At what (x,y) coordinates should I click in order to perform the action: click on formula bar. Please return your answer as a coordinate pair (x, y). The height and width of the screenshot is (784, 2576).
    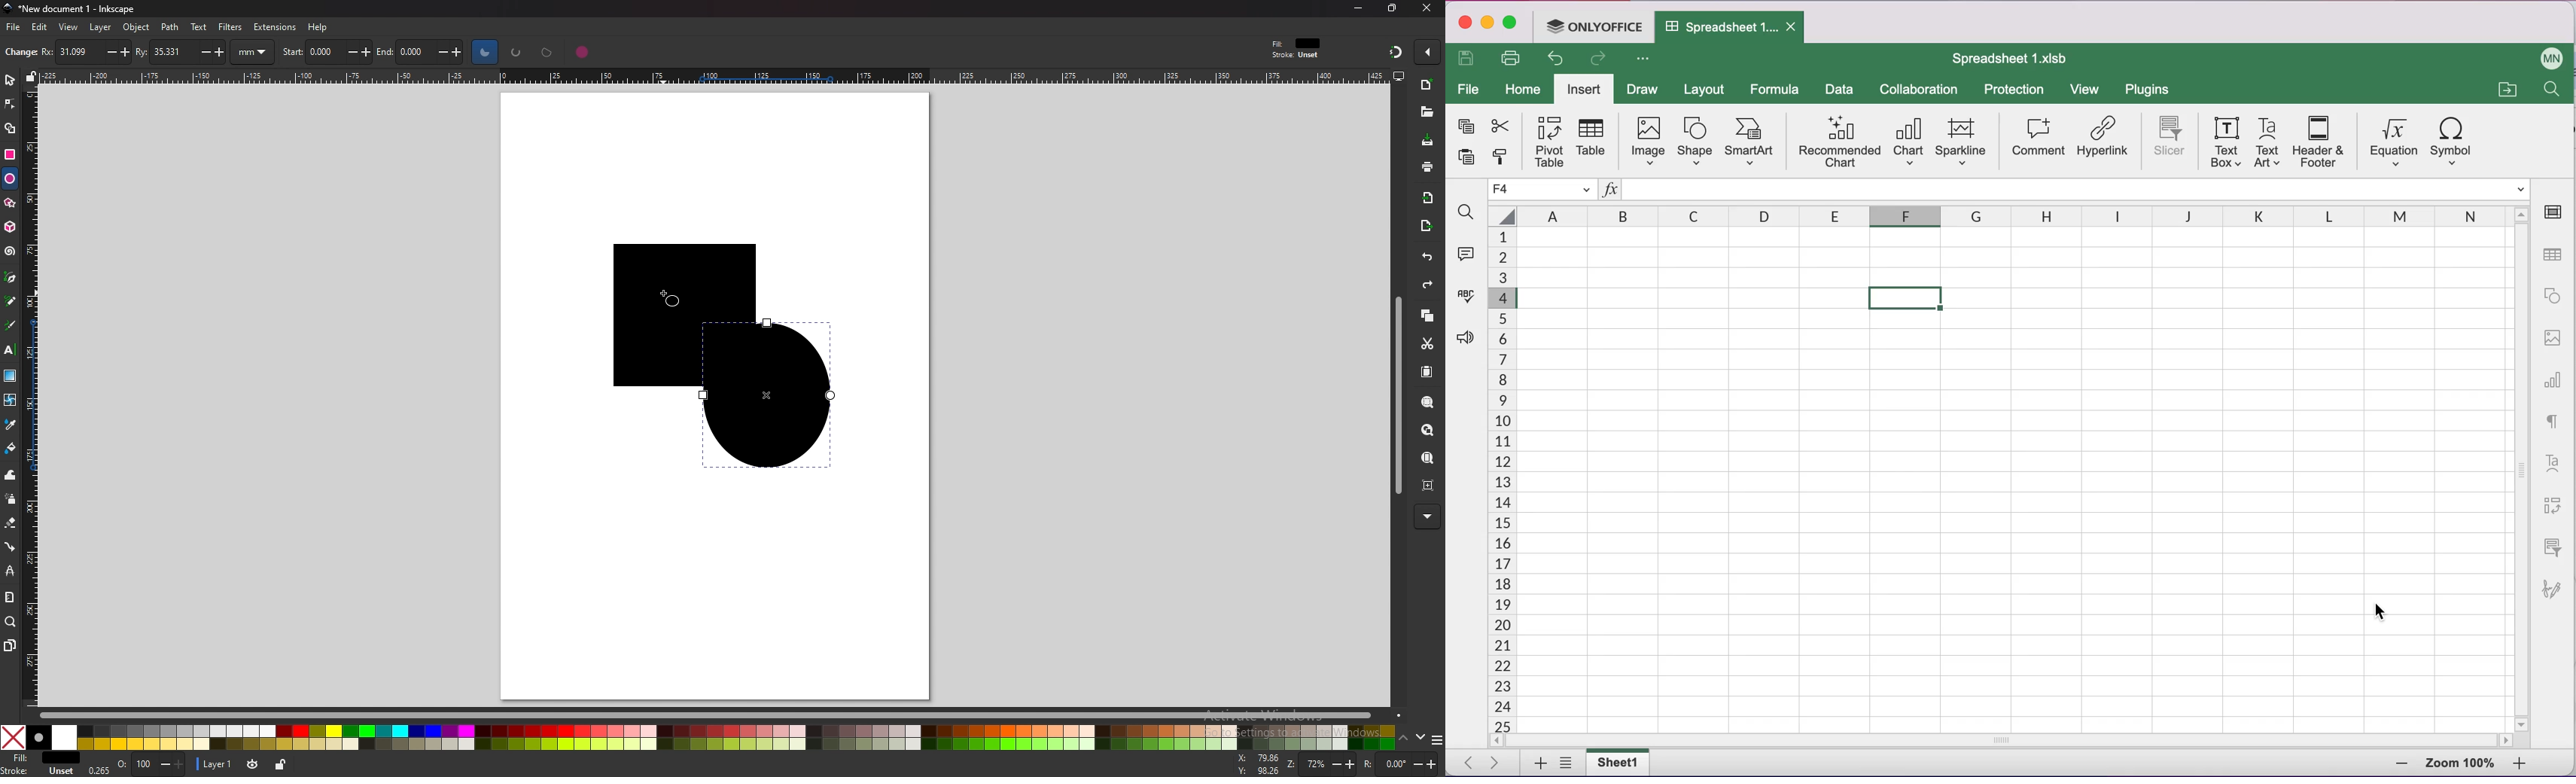
    Looking at the image, I should click on (2077, 188).